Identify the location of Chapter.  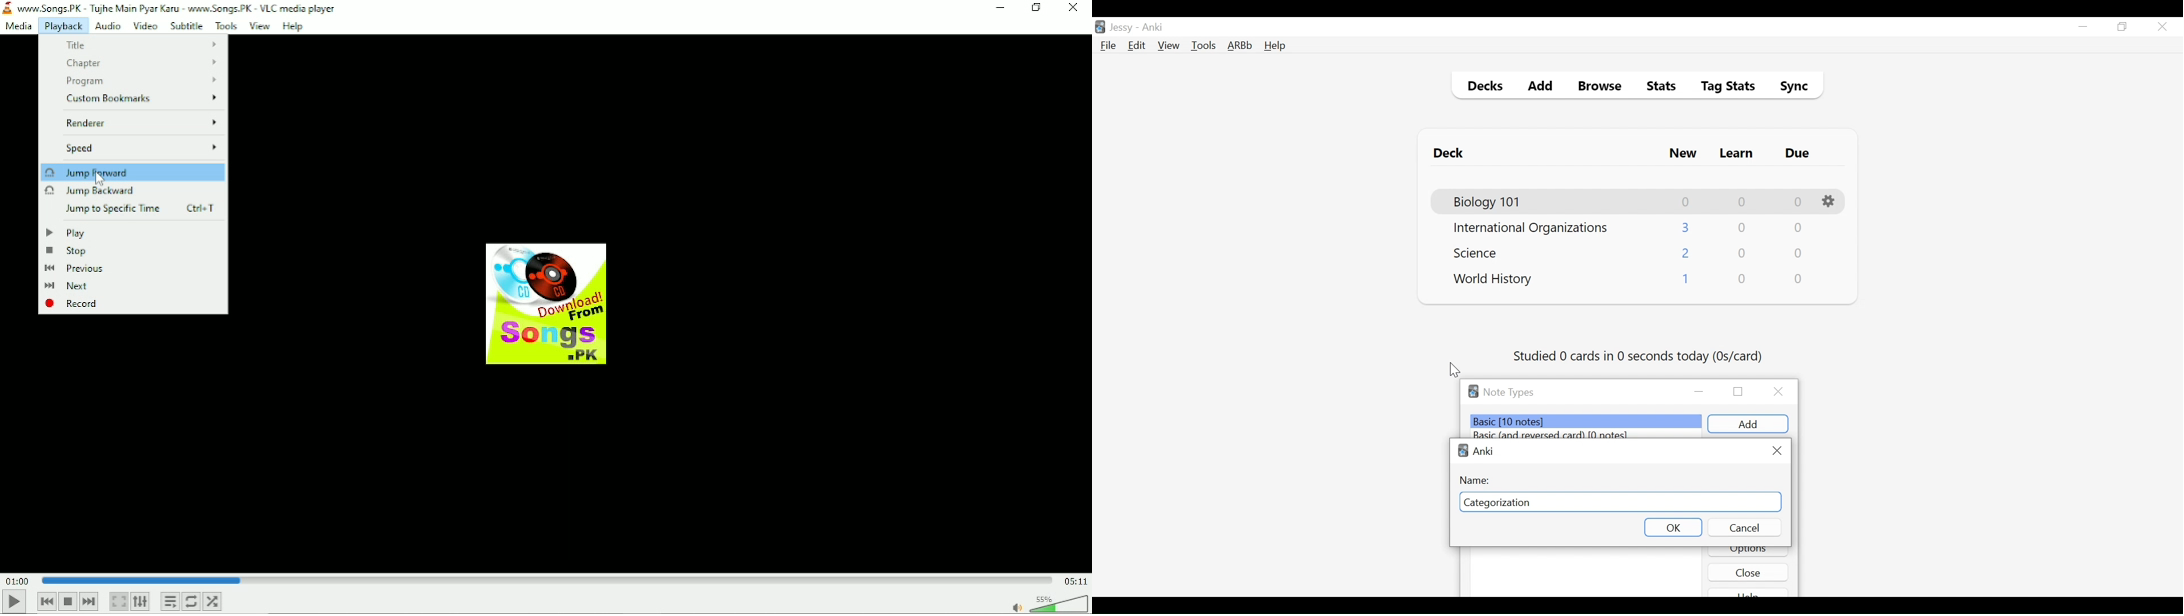
(141, 64).